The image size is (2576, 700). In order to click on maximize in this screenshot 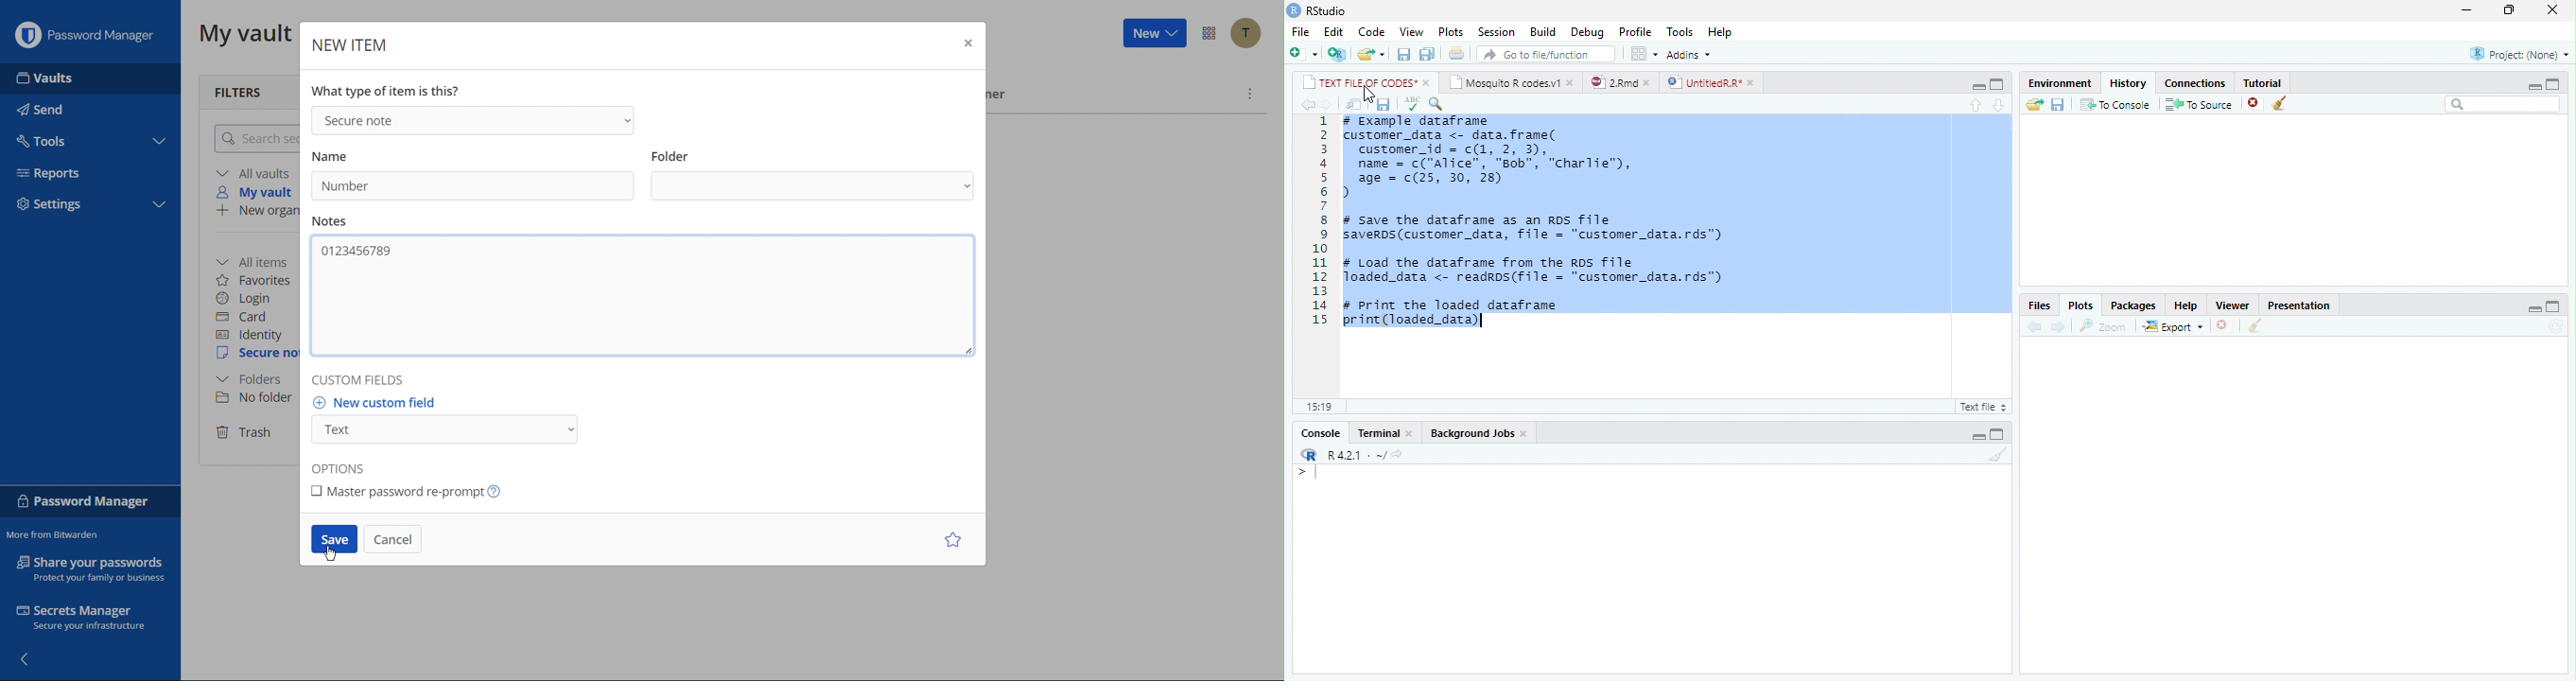, I will do `click(2553, 84)`.